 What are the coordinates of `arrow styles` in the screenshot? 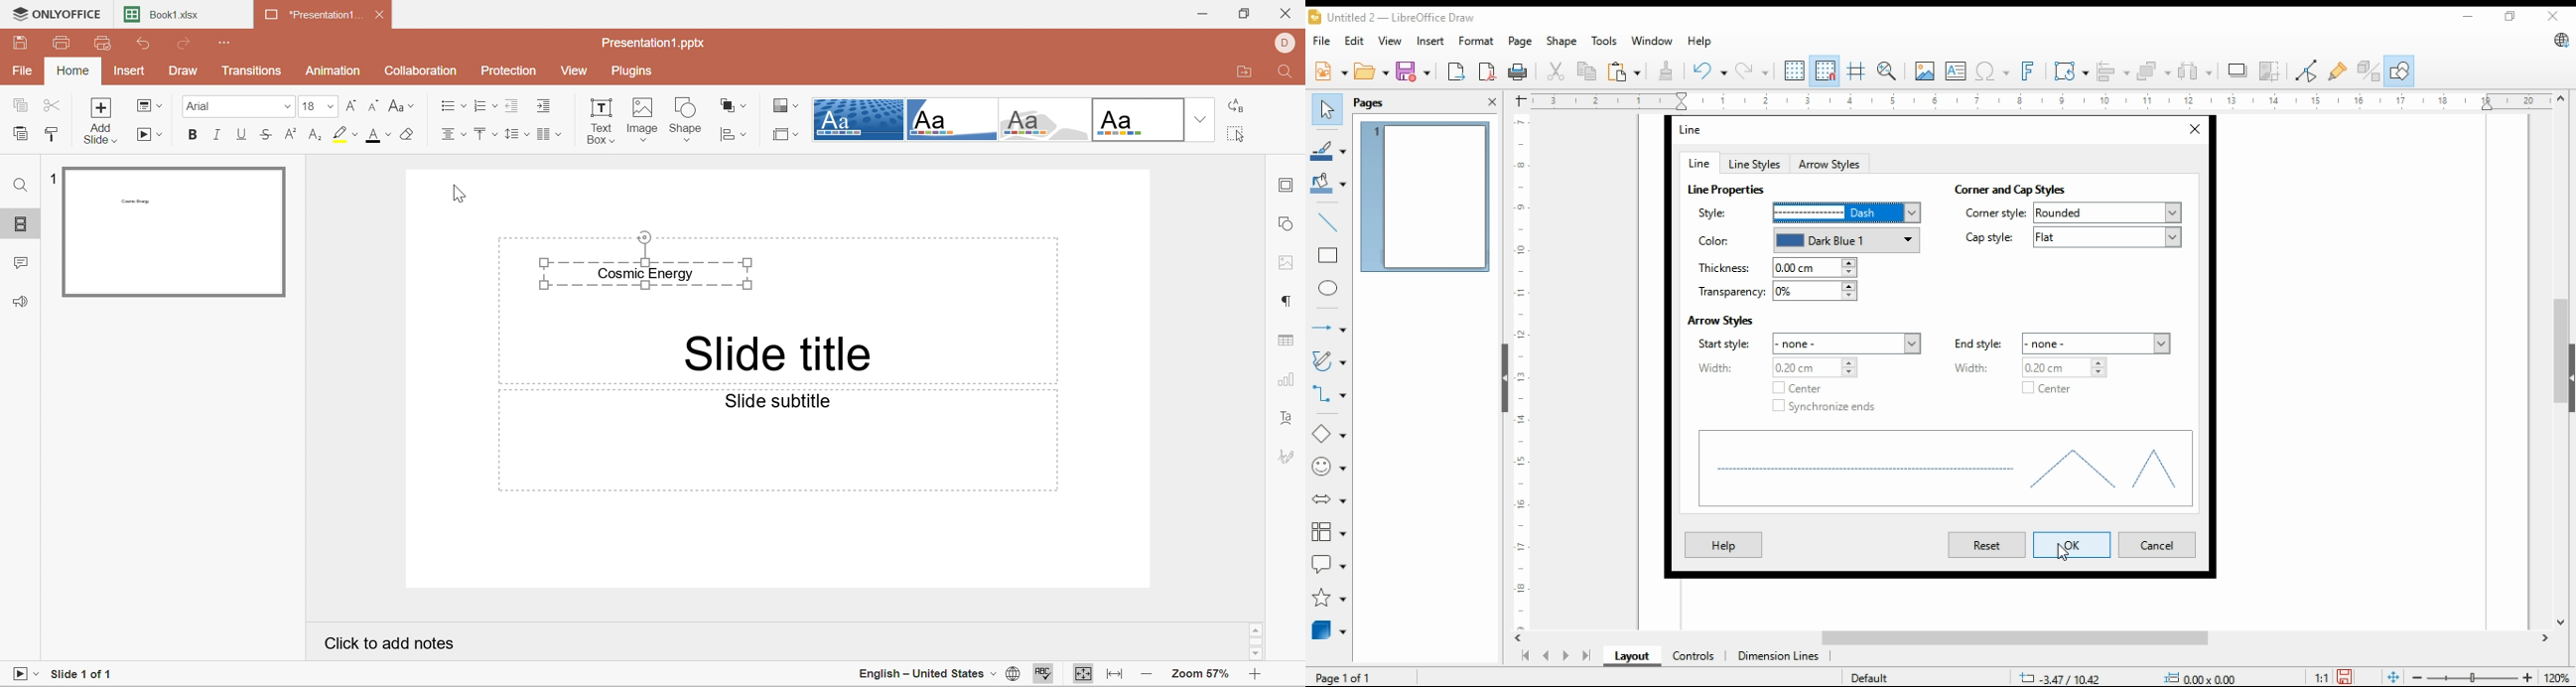 It's located at (1830, 163).